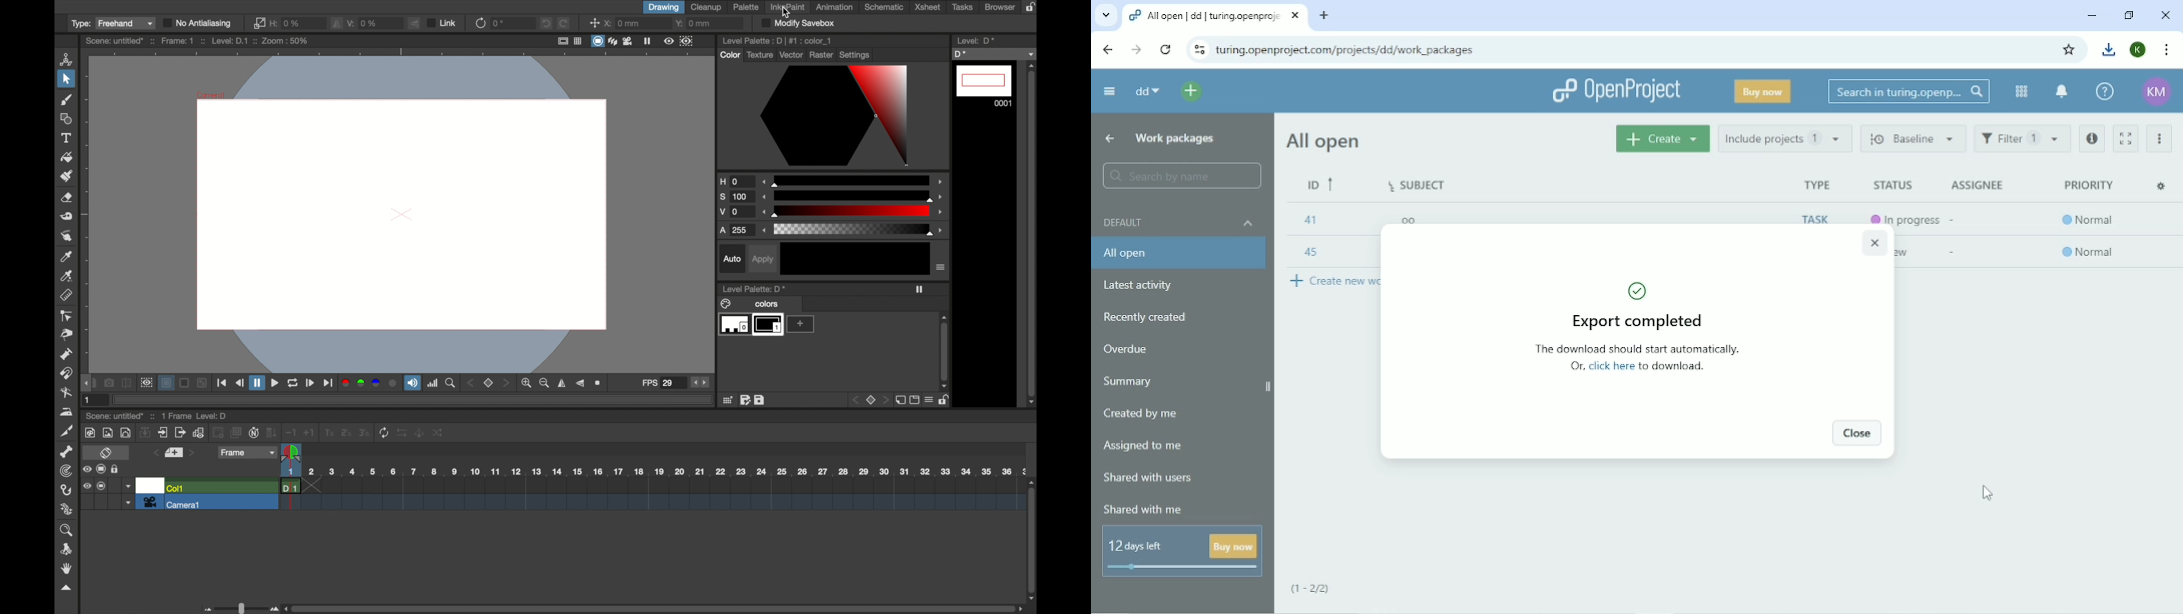 The width and height of the screenshot is (2184, 616). Describe the element at coordinates (578, 40) in the screenshot. I see `table` at that location.